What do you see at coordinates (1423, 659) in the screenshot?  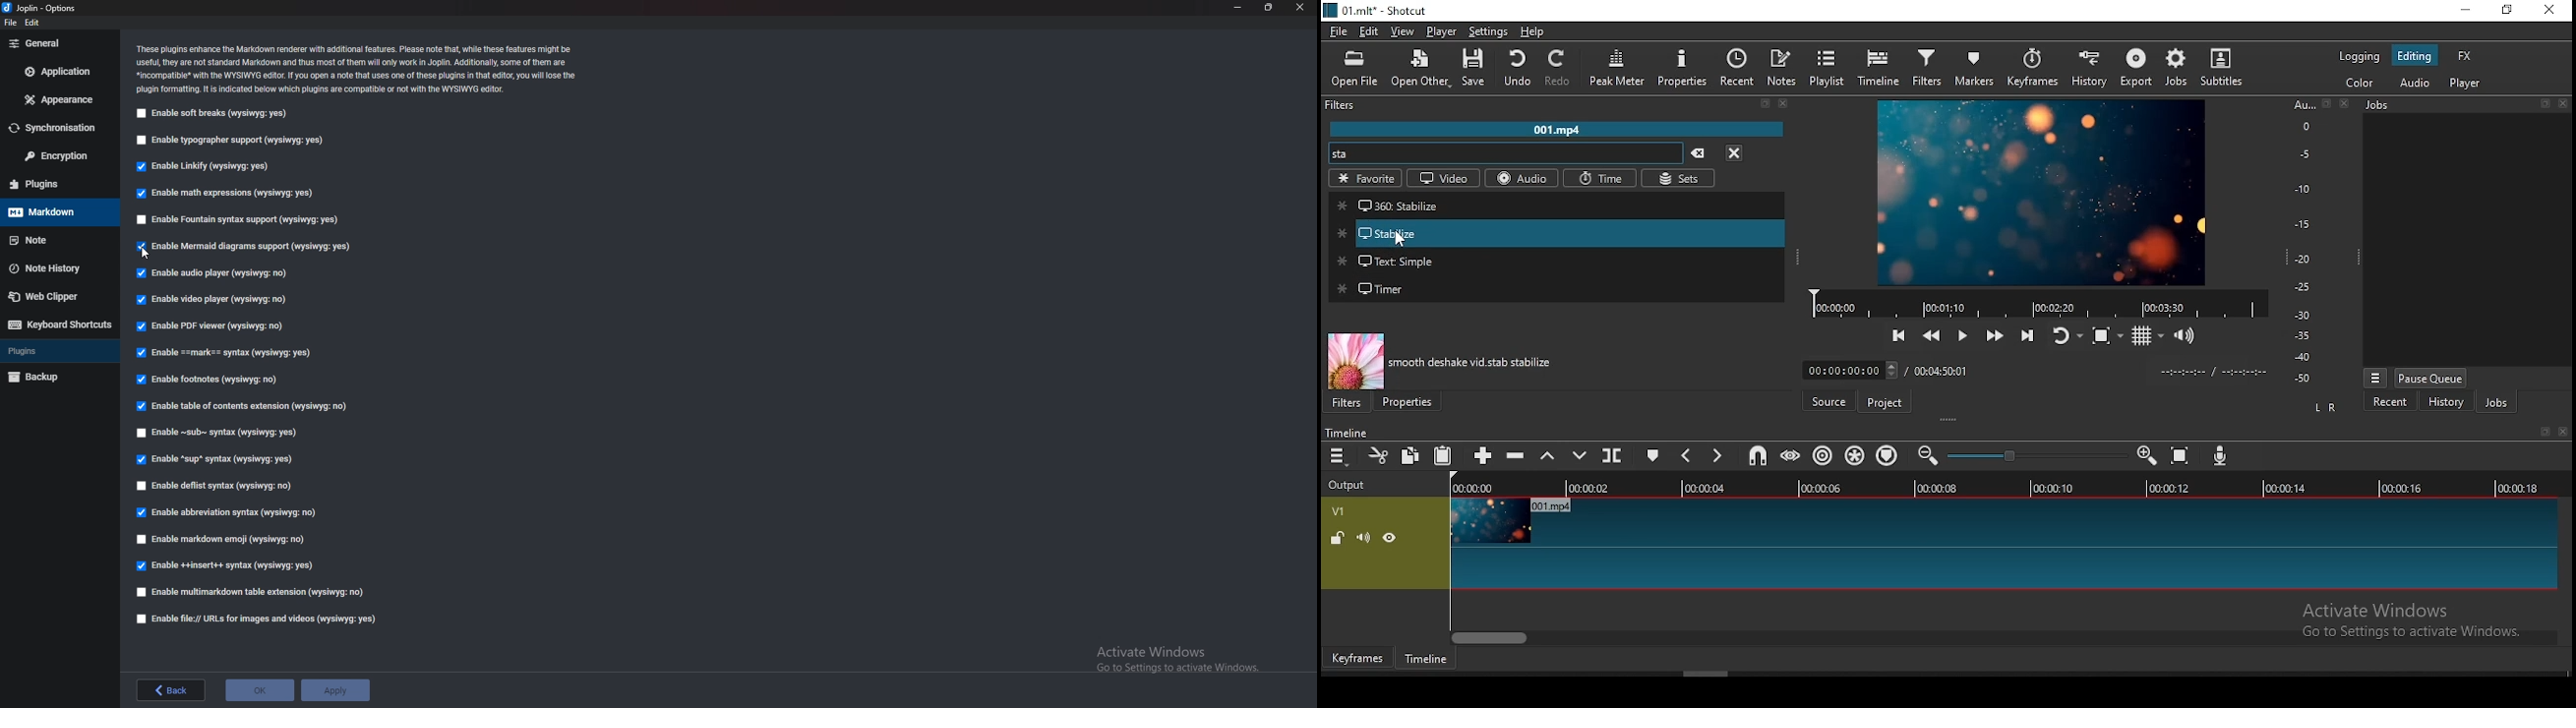 I see `timeline` at bounding box center [1423, 659].